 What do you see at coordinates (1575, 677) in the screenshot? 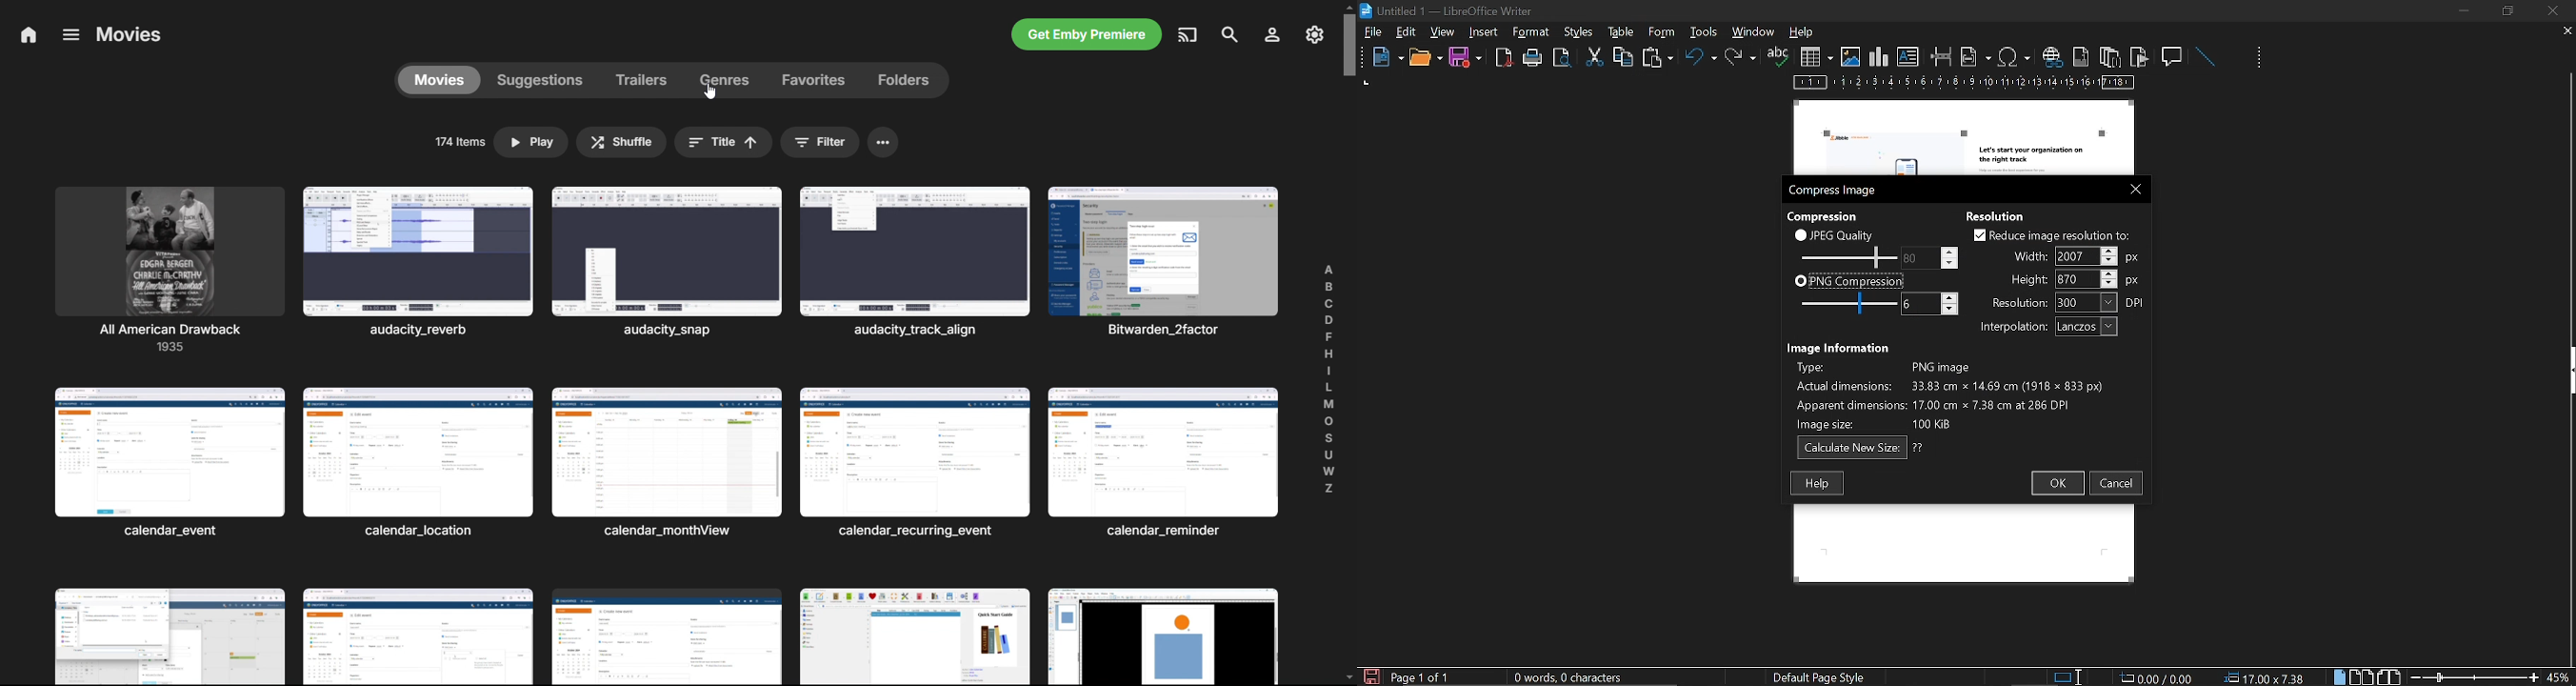
I see `word count` at bounding box center [1575, 677].